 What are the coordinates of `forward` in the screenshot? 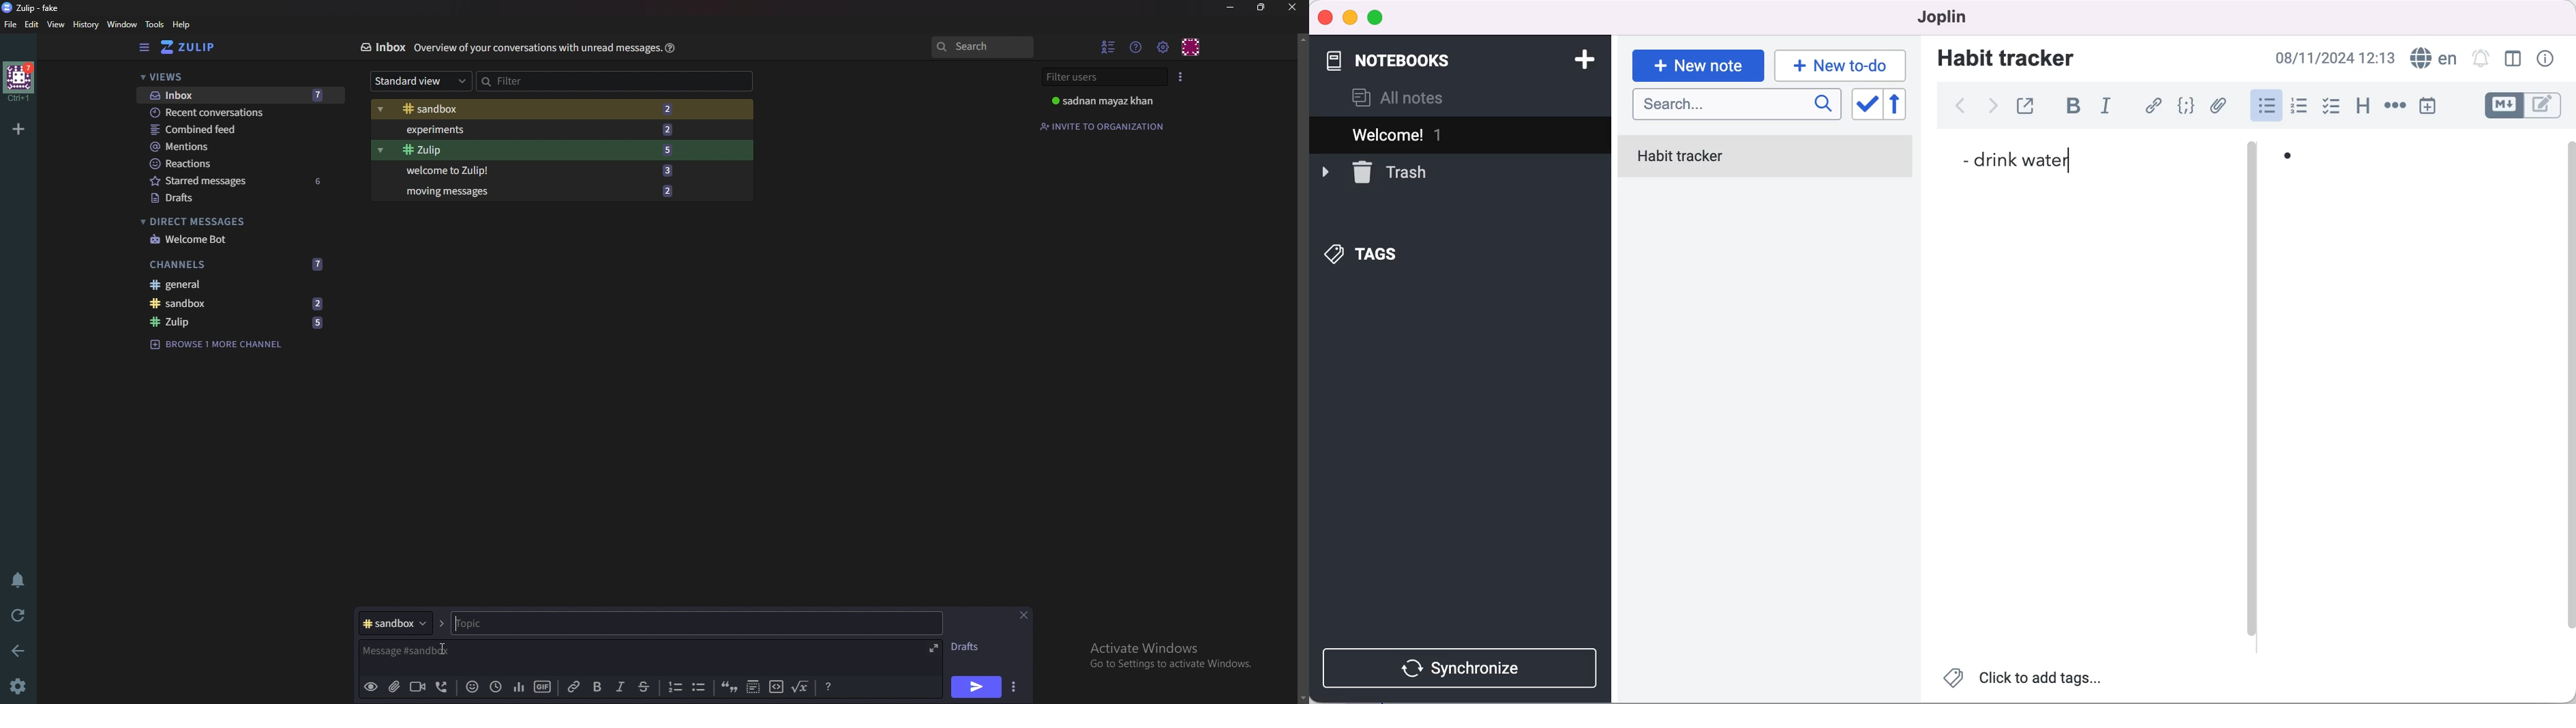 It's located at (1990, 110).